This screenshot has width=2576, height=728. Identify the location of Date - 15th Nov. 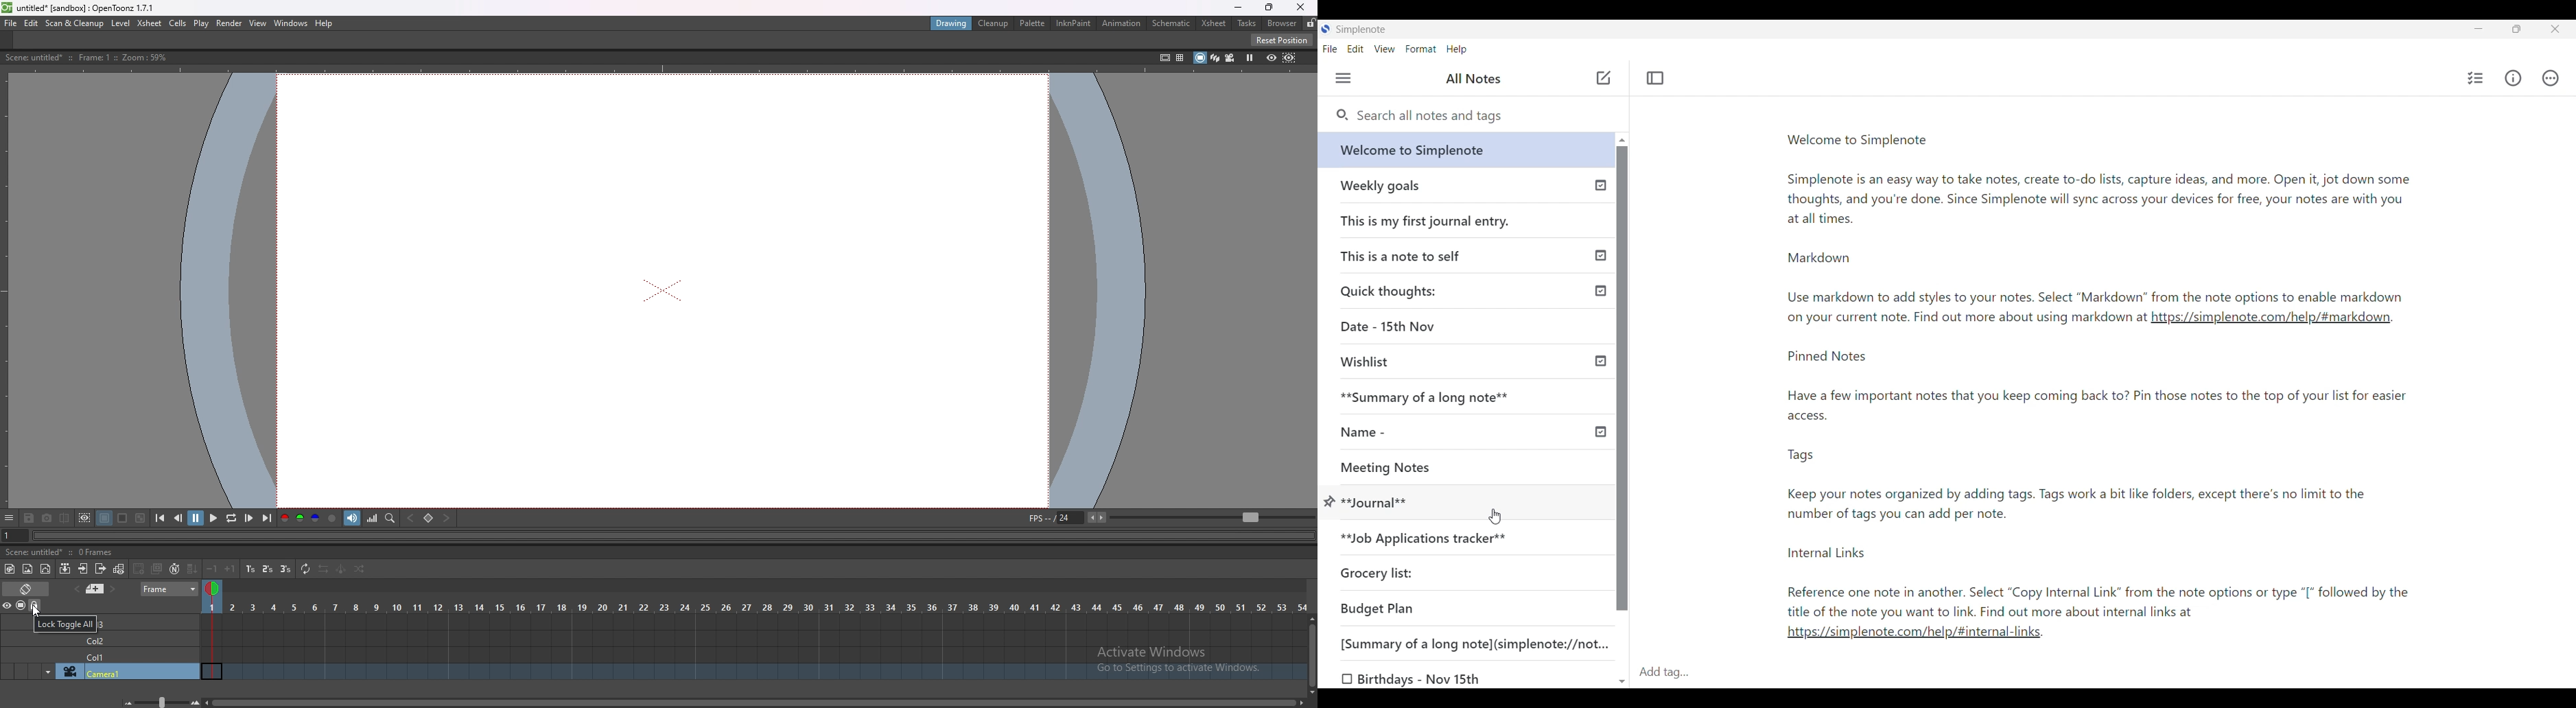
(1390, 326).